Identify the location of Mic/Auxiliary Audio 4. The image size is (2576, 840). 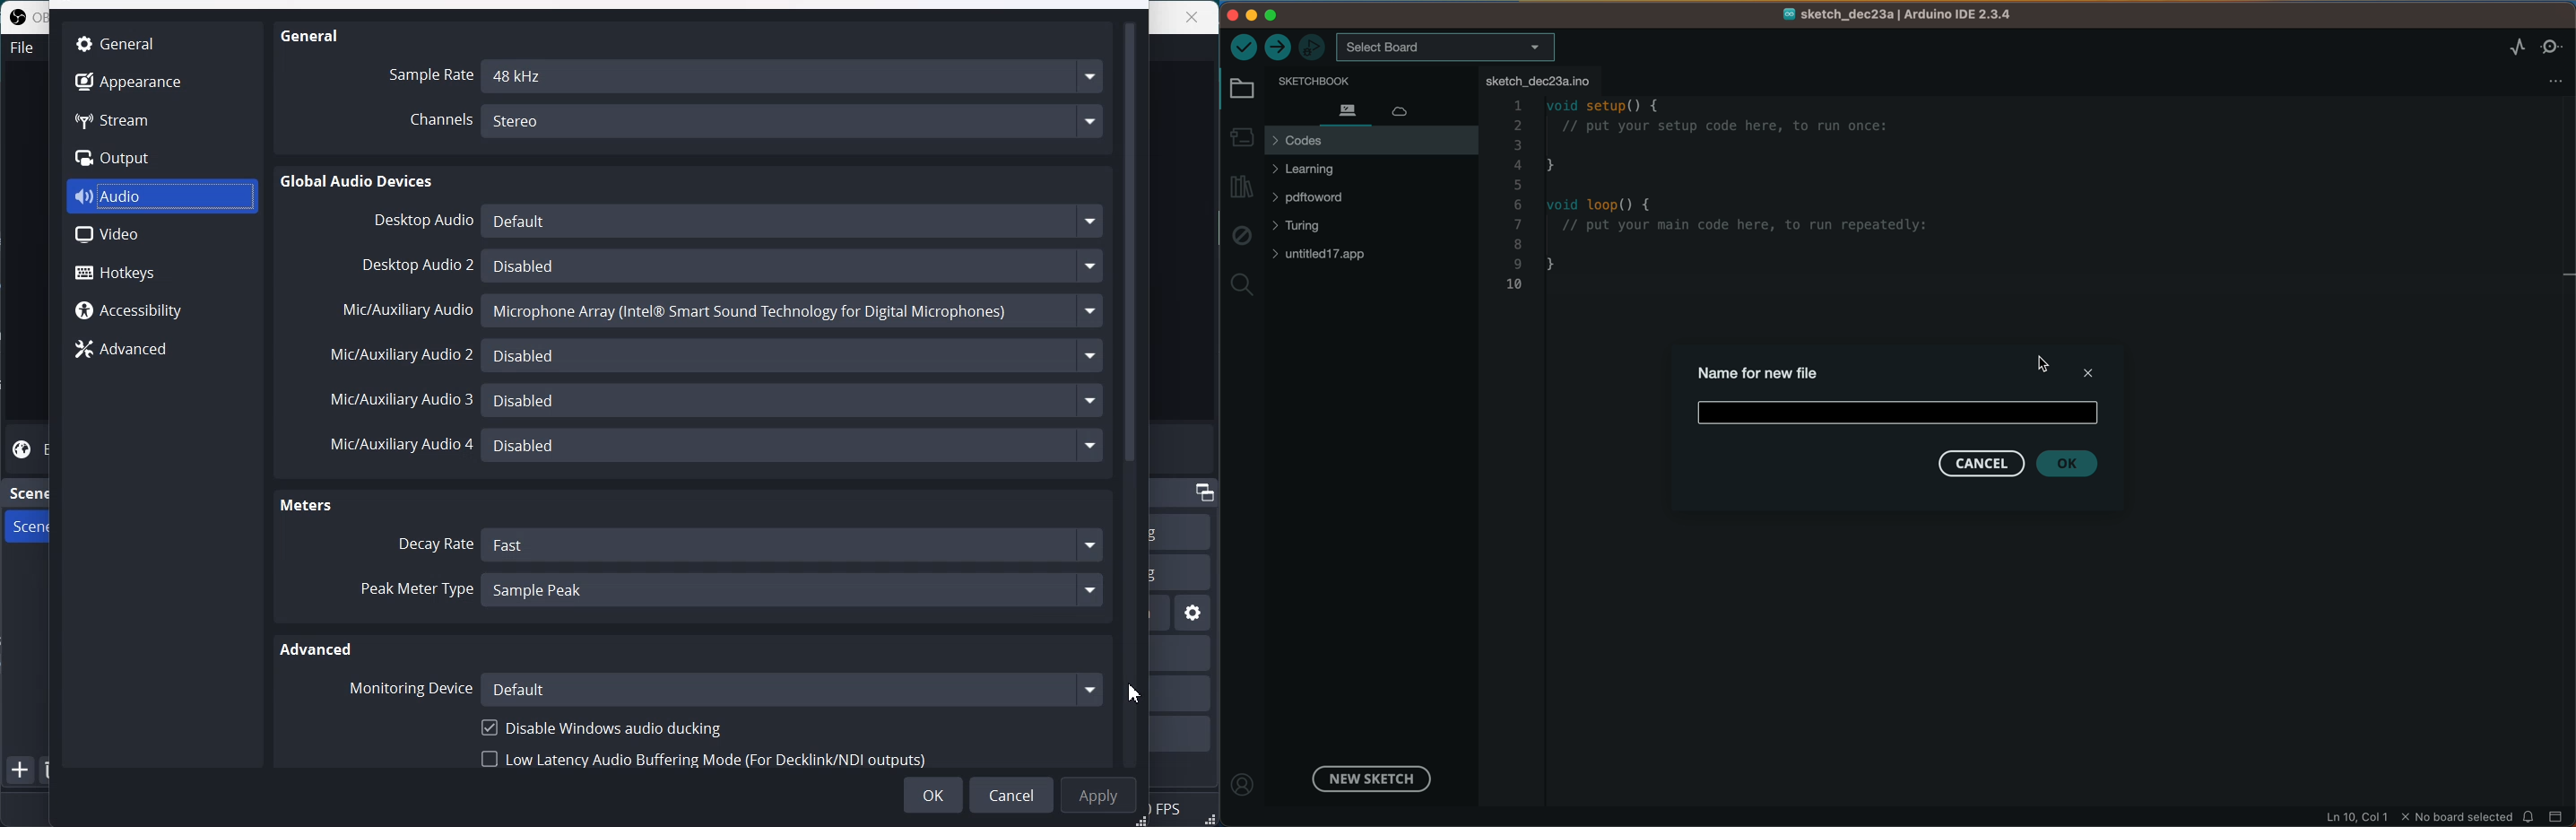
(401, 442).